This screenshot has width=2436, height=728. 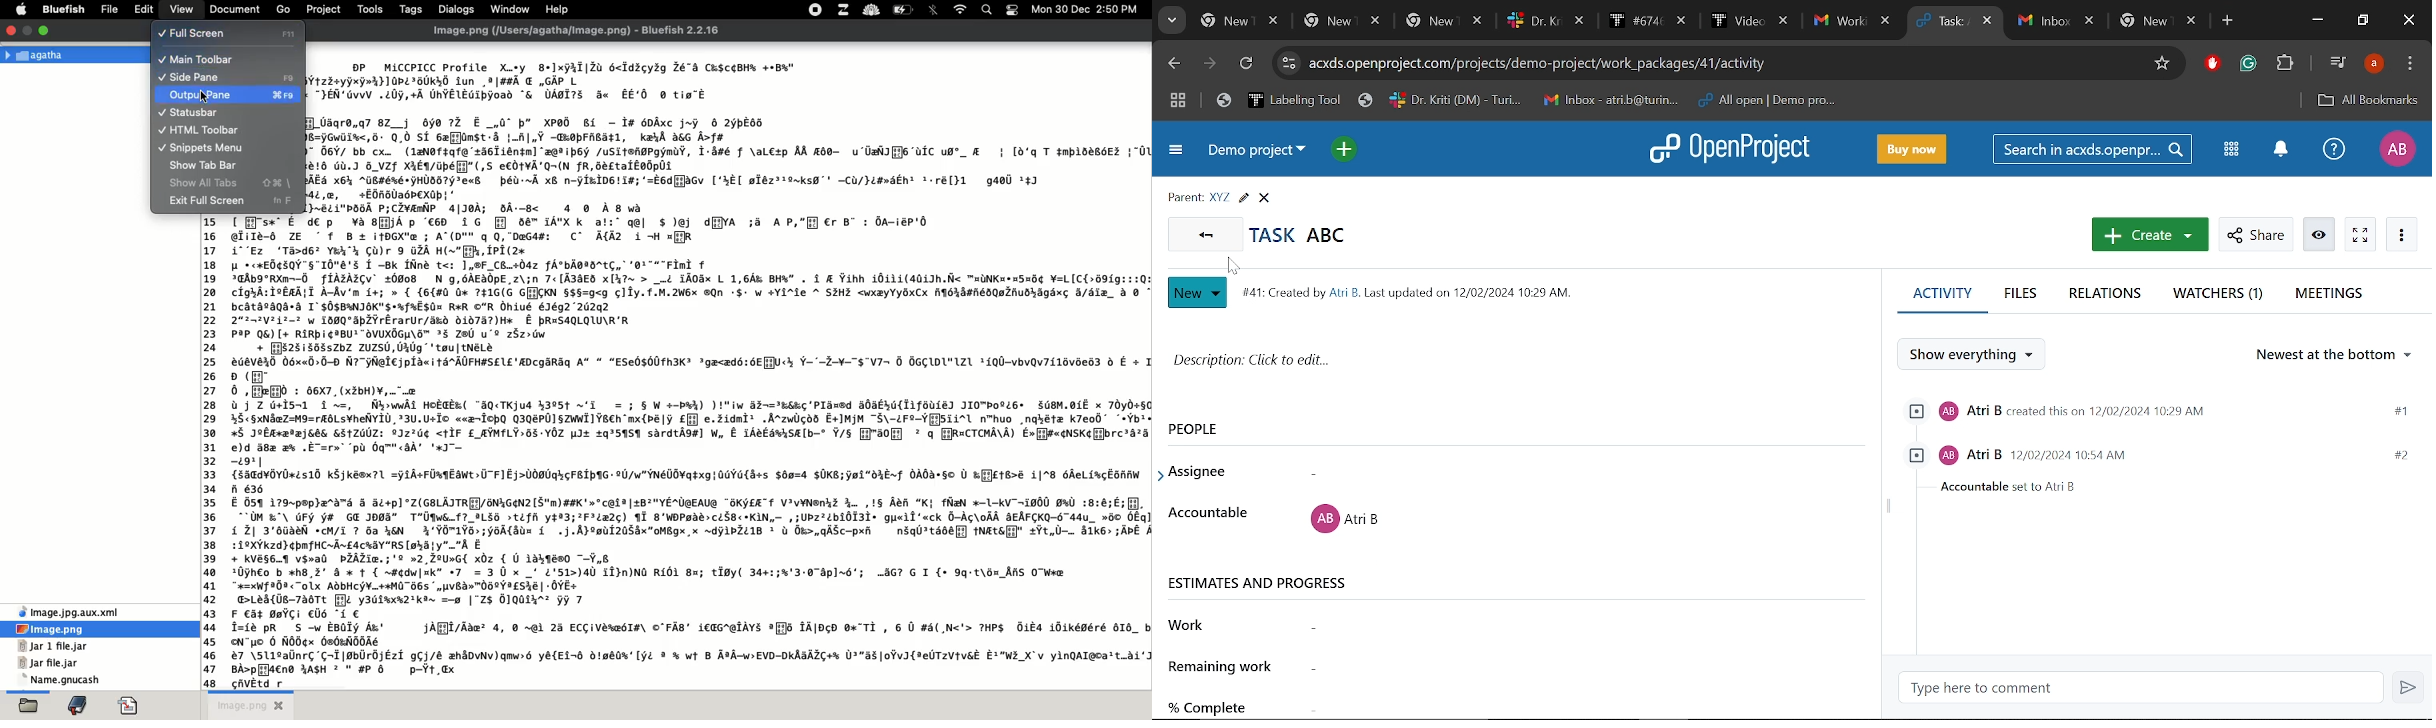 I want to click on Send, so click(x=2408, y=688).